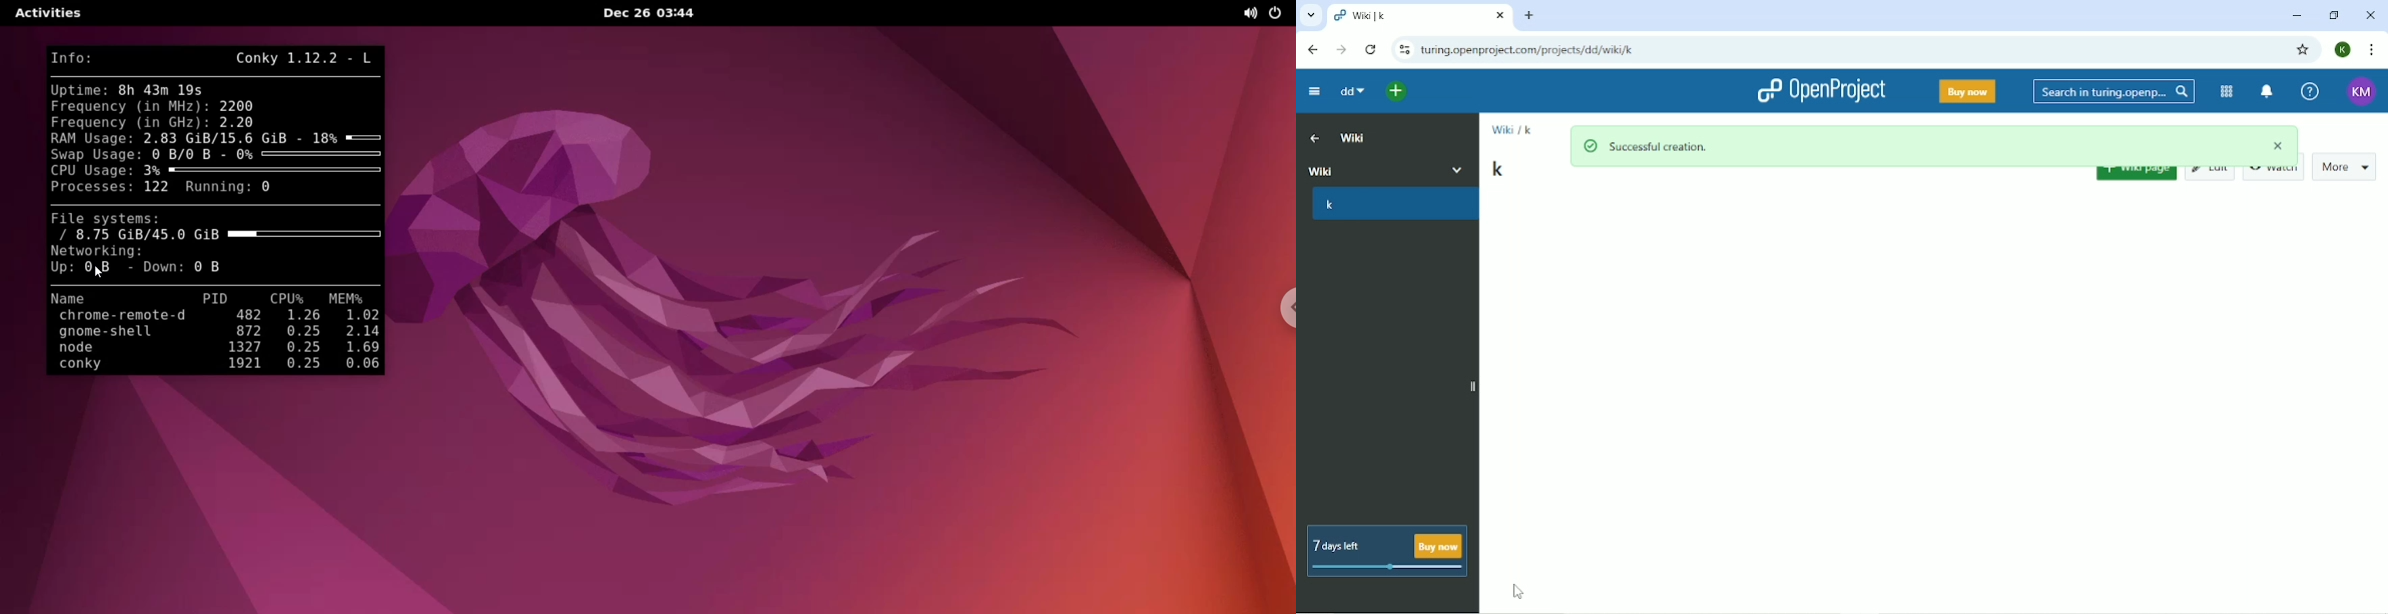 The height and width of the screenshot is (616, 2408). What do you see at coordinates (2370, 50) in the screenshot?
I see `Customize and control google chrome` at bounding box center [2370, 50].